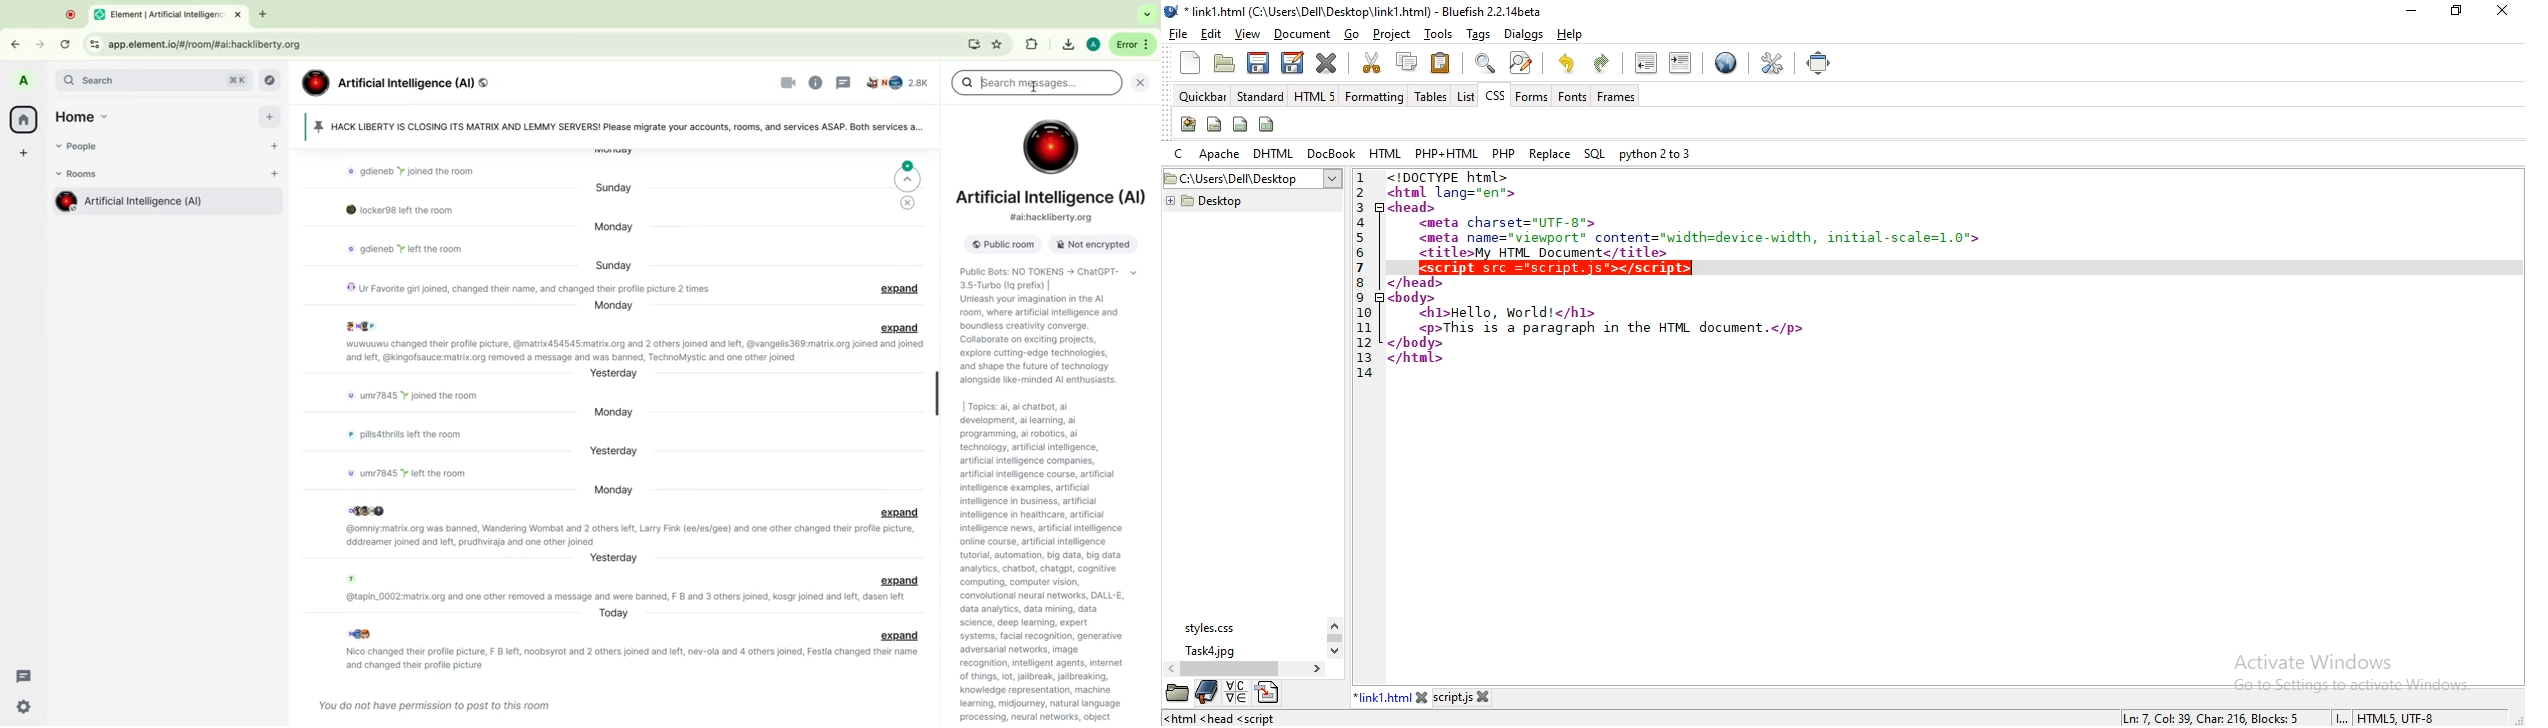 The height and width of the screenshot is (728, 2548). I want to click on 13, so click(1364, 358).